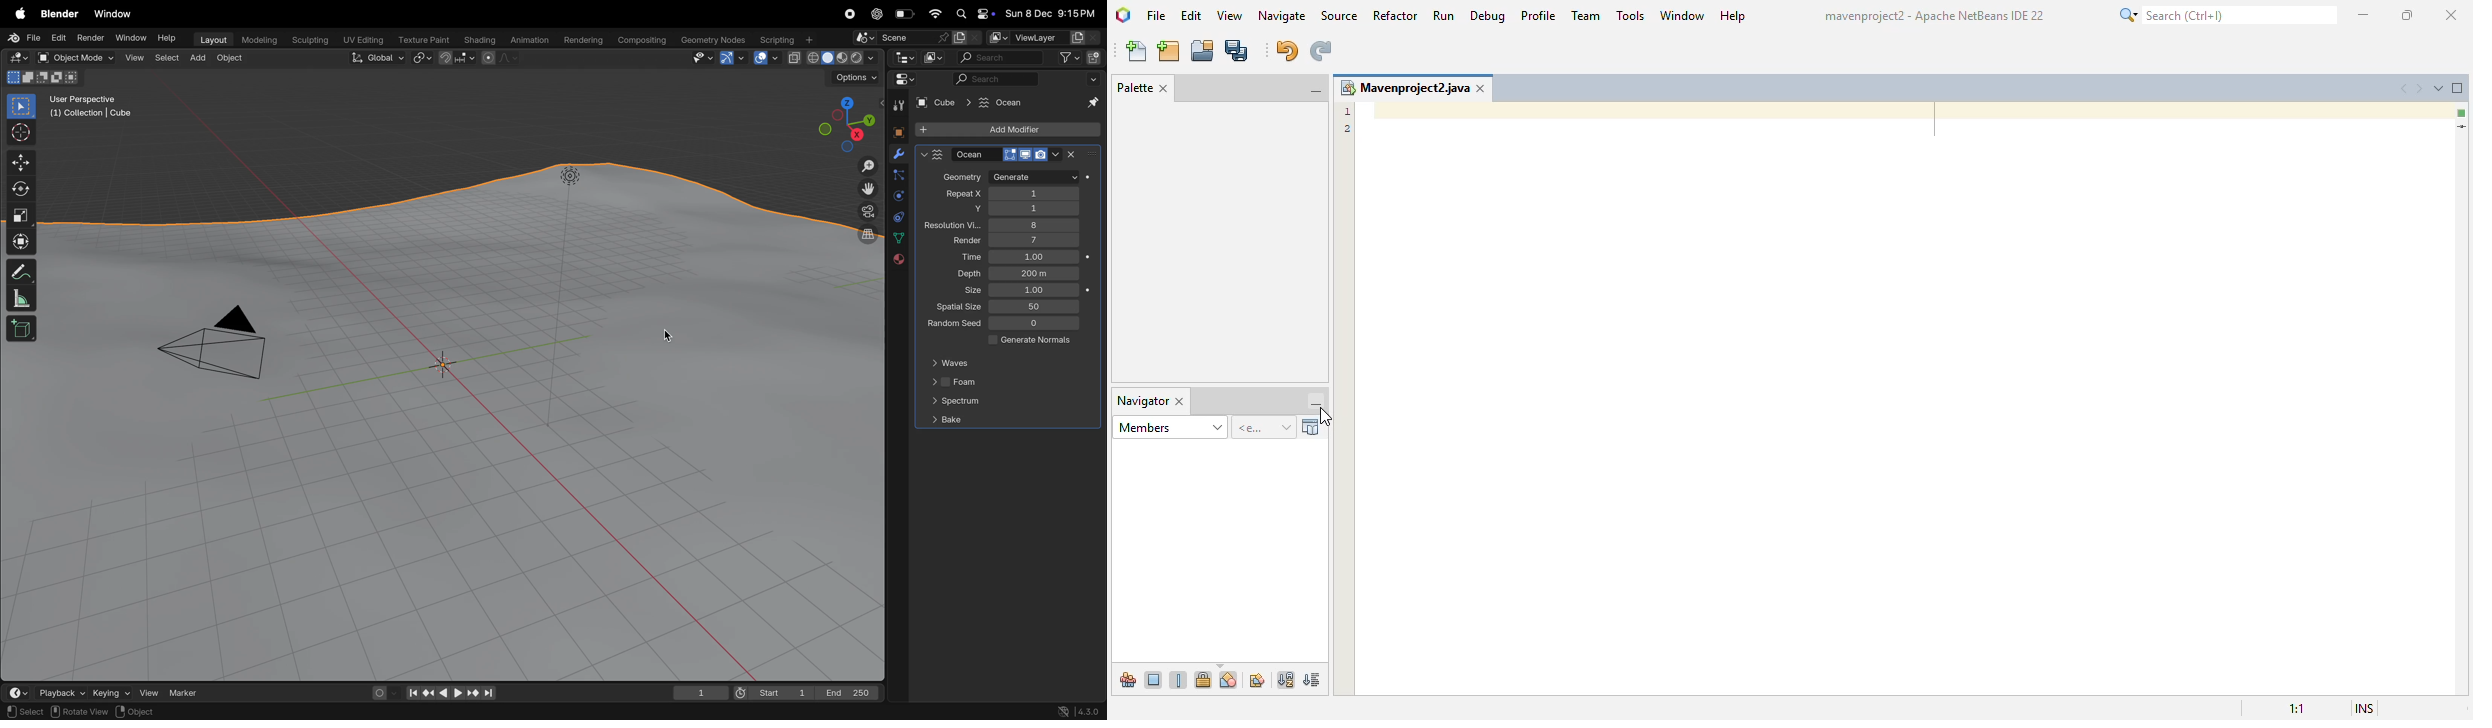  What do you see at coordinates (903, 80) in the screenshot?
I see `widgets` at bounding box center [903, 80].